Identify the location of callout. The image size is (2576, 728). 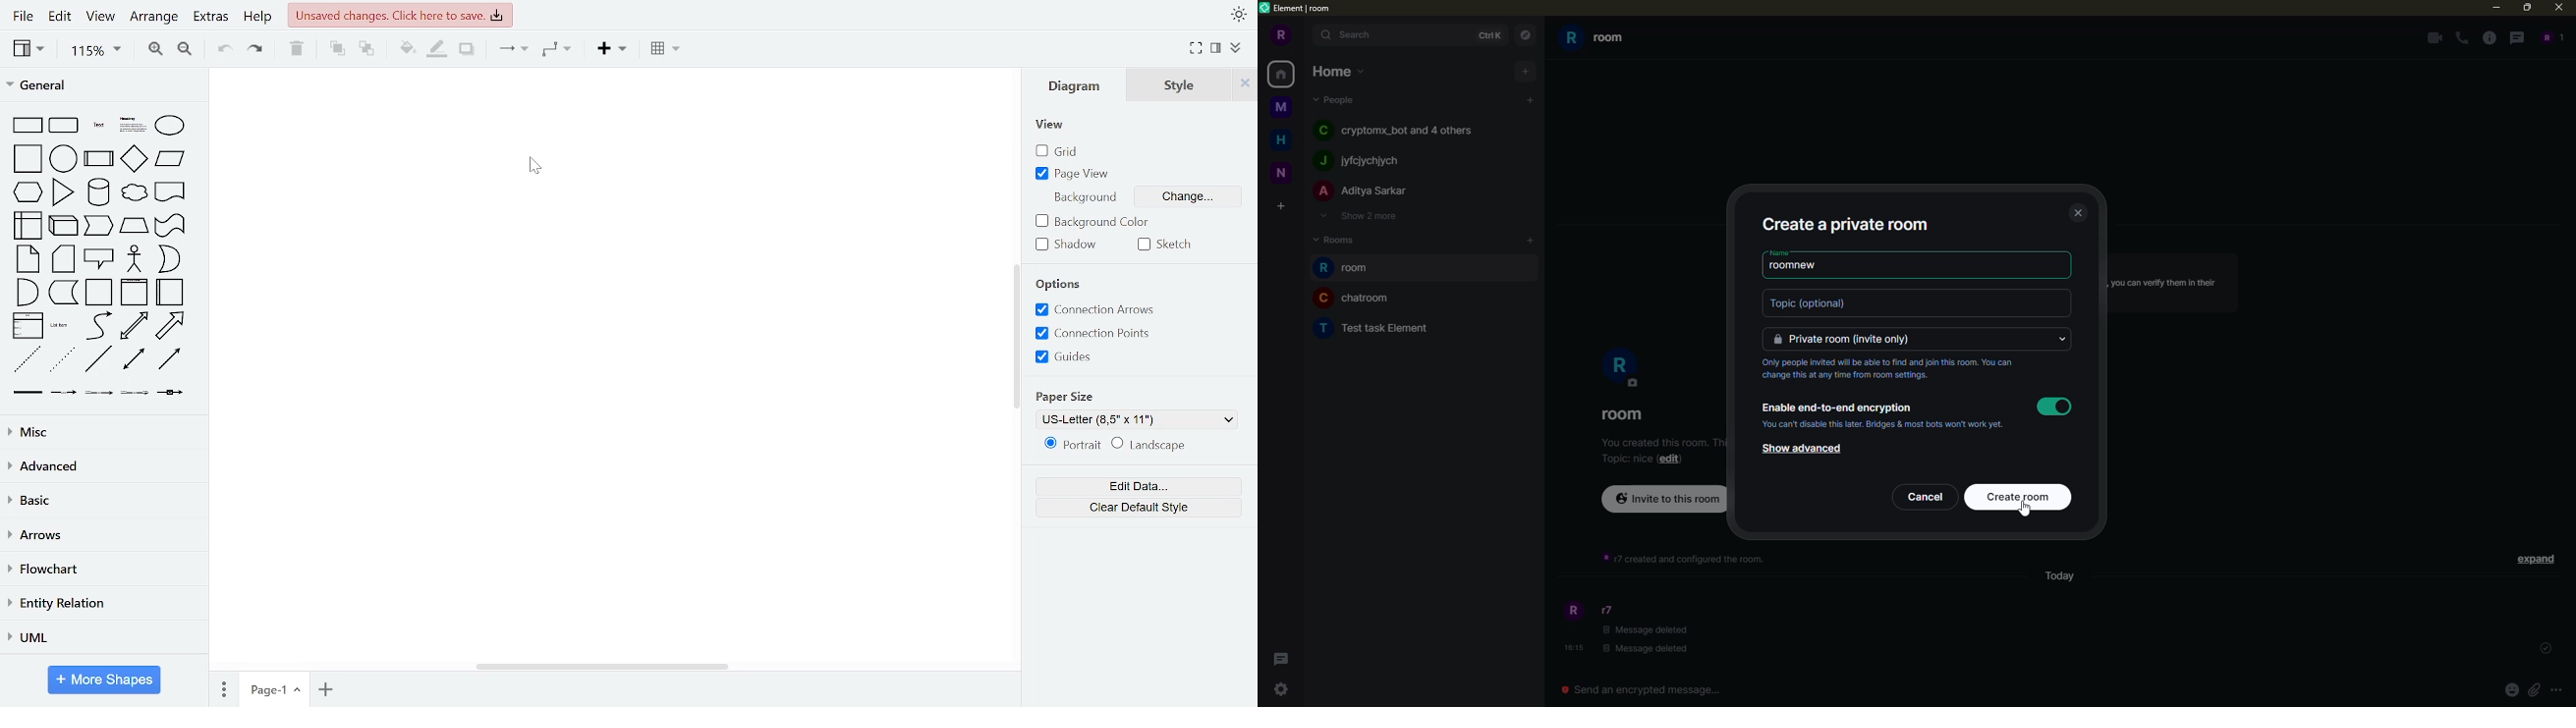
(100, 258).